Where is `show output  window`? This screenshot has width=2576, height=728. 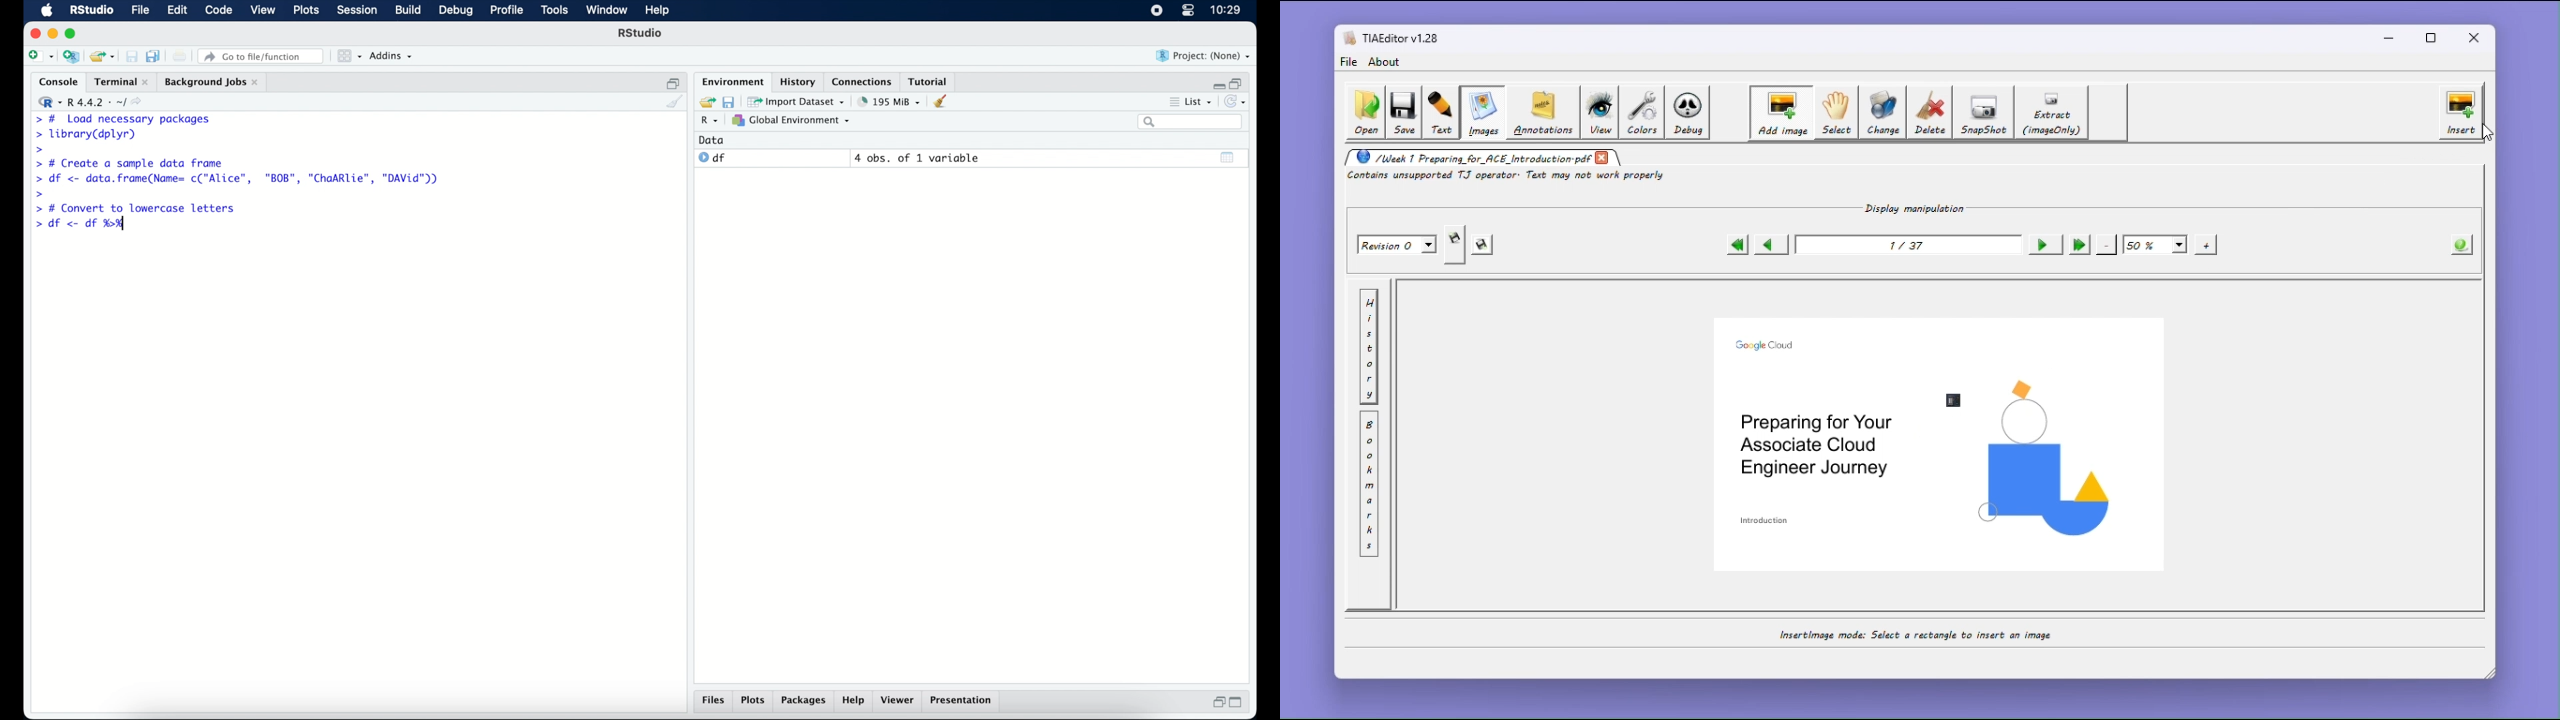 show output  window is located at coordinates (1228, 157).